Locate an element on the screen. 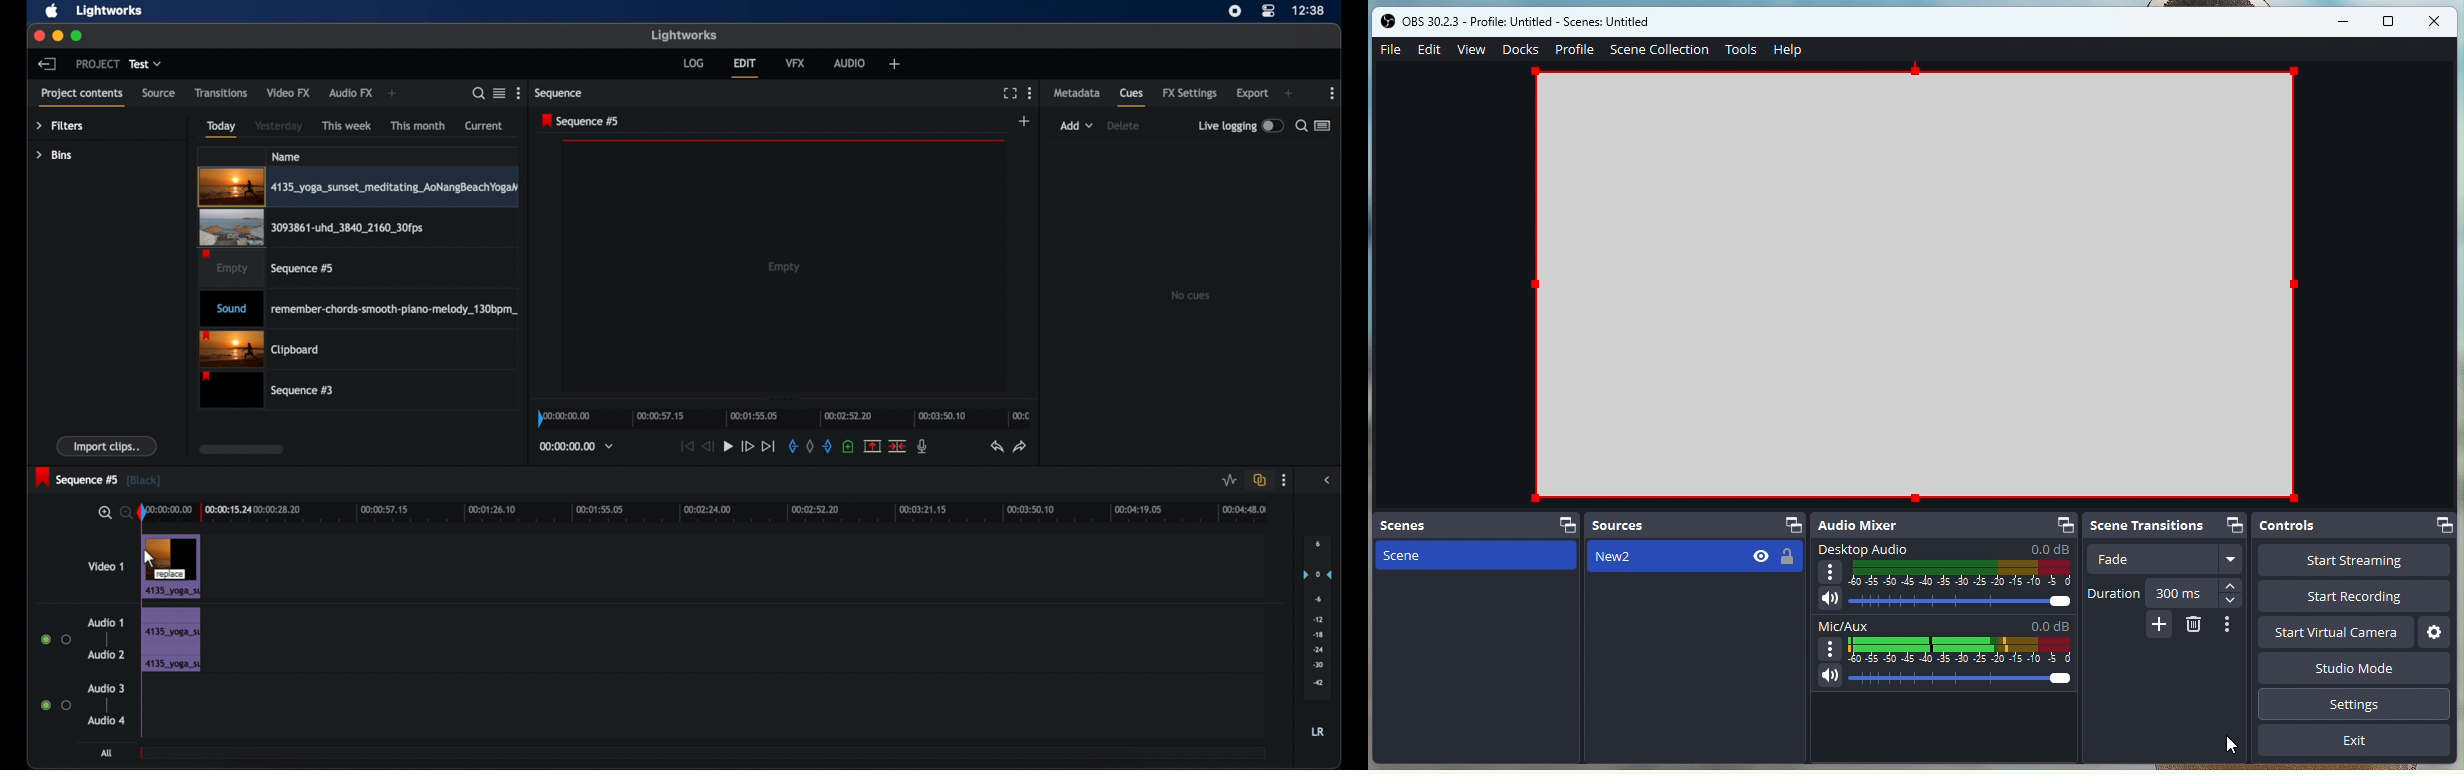  0.0 dB is located at coordinates (2051, 624).